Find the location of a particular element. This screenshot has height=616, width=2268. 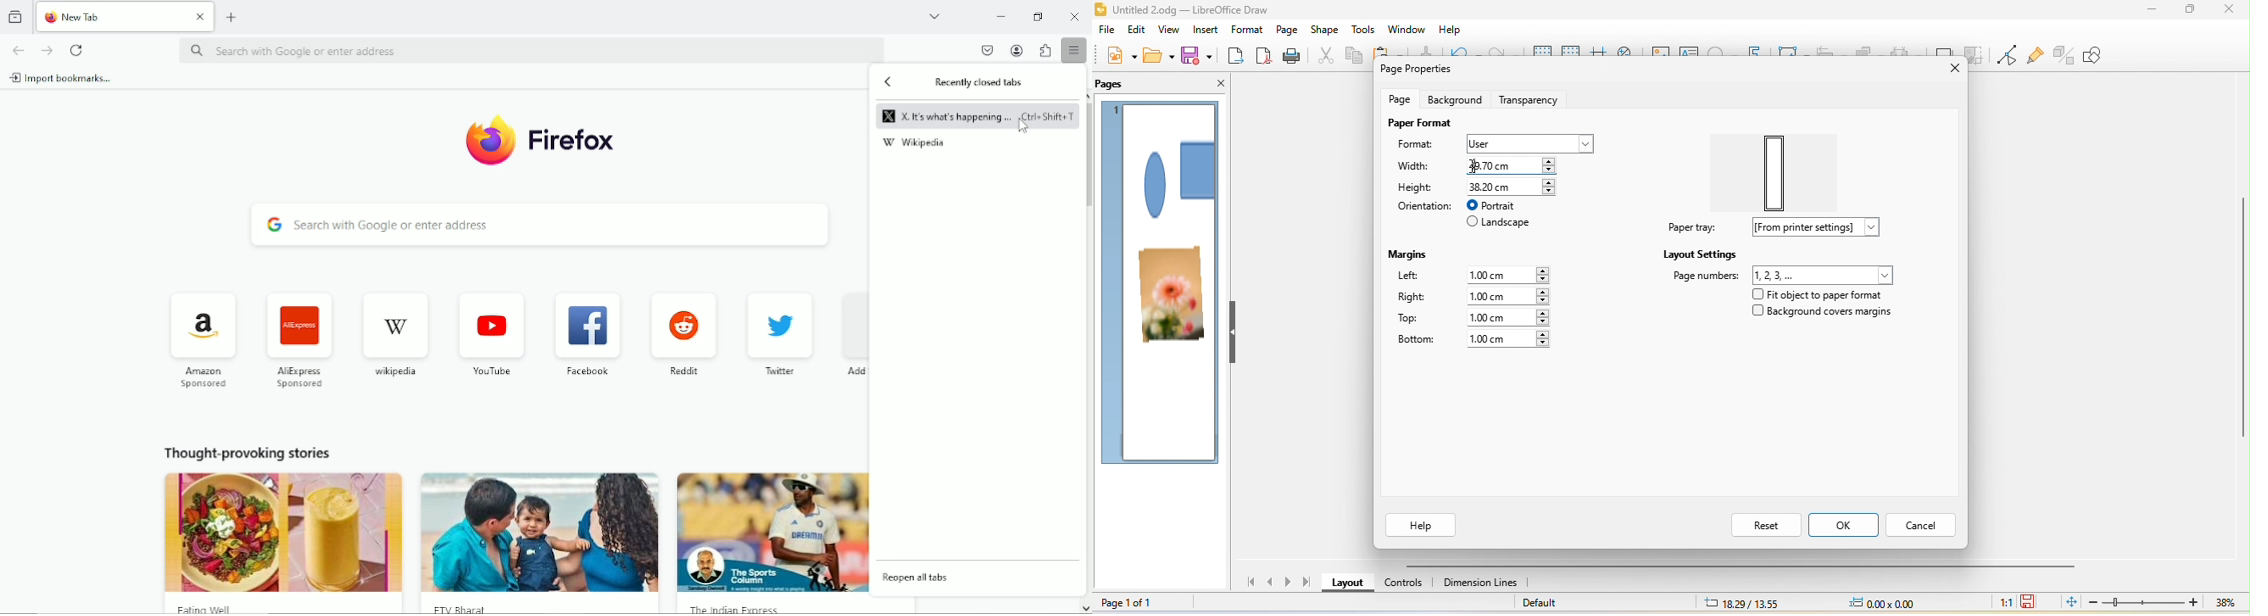

zoom is located at coordinates (2165, 603).